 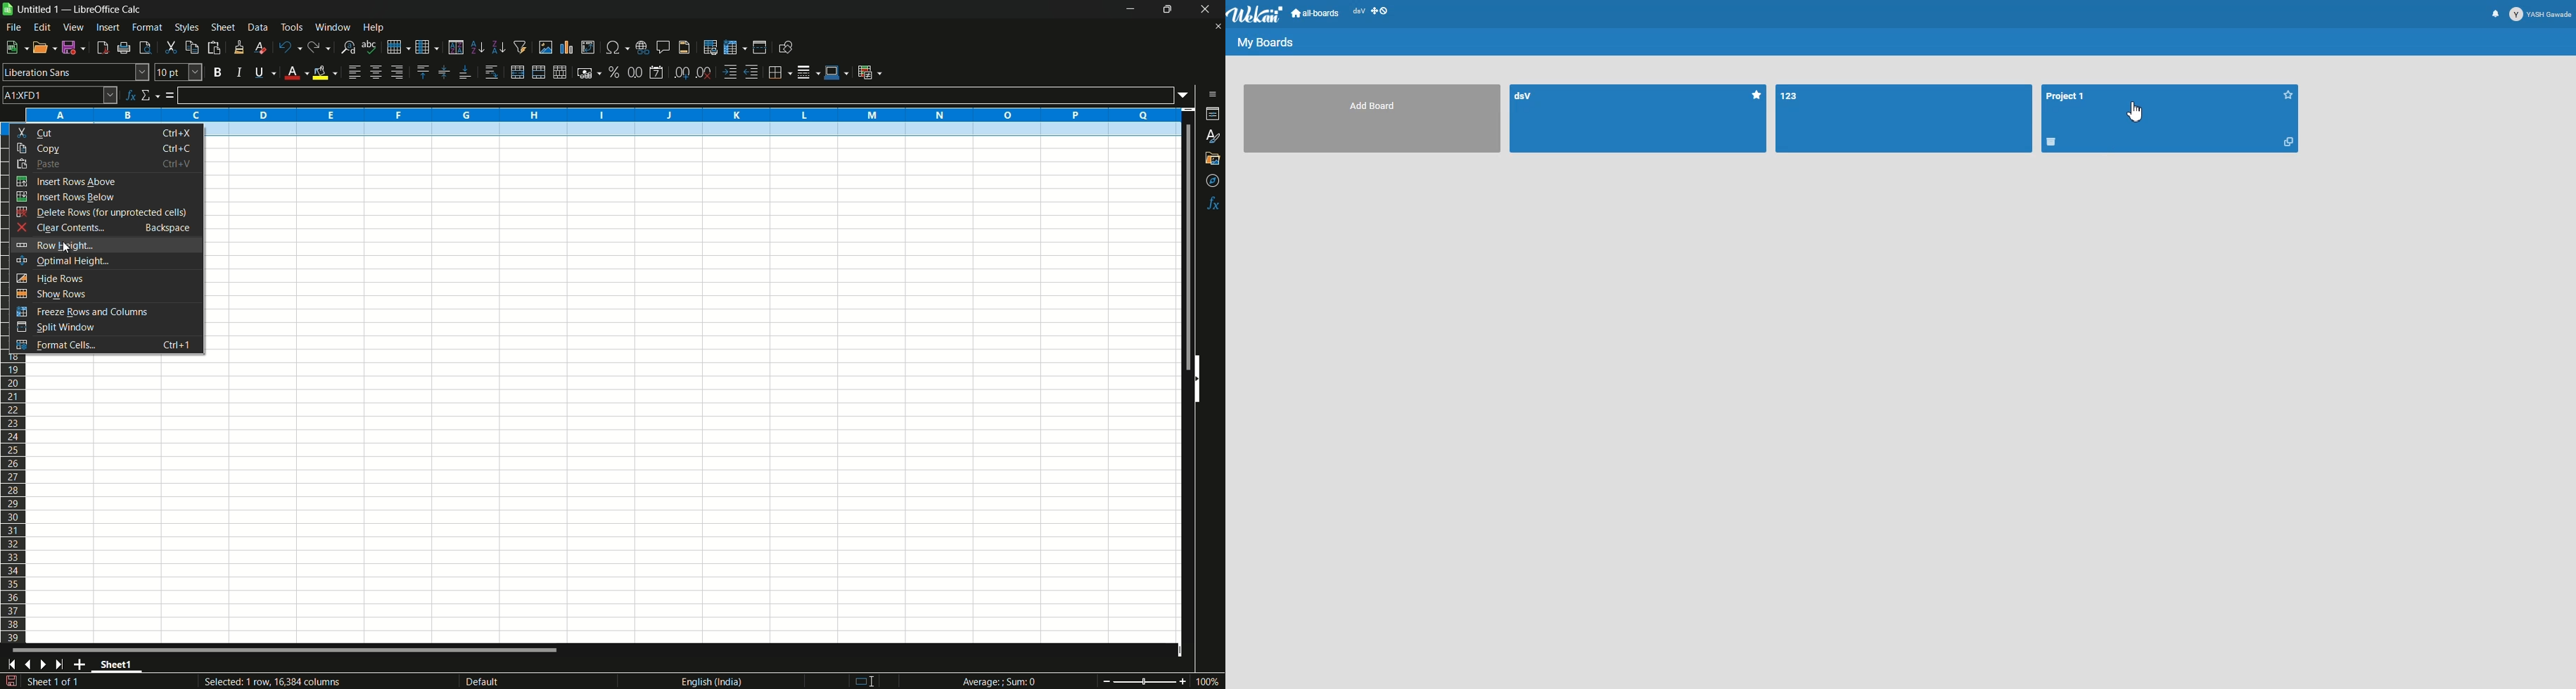 What do you see at coordinates (82, 664) in the screenshot?
I see `add sheet` at bounding box center [82, 664].